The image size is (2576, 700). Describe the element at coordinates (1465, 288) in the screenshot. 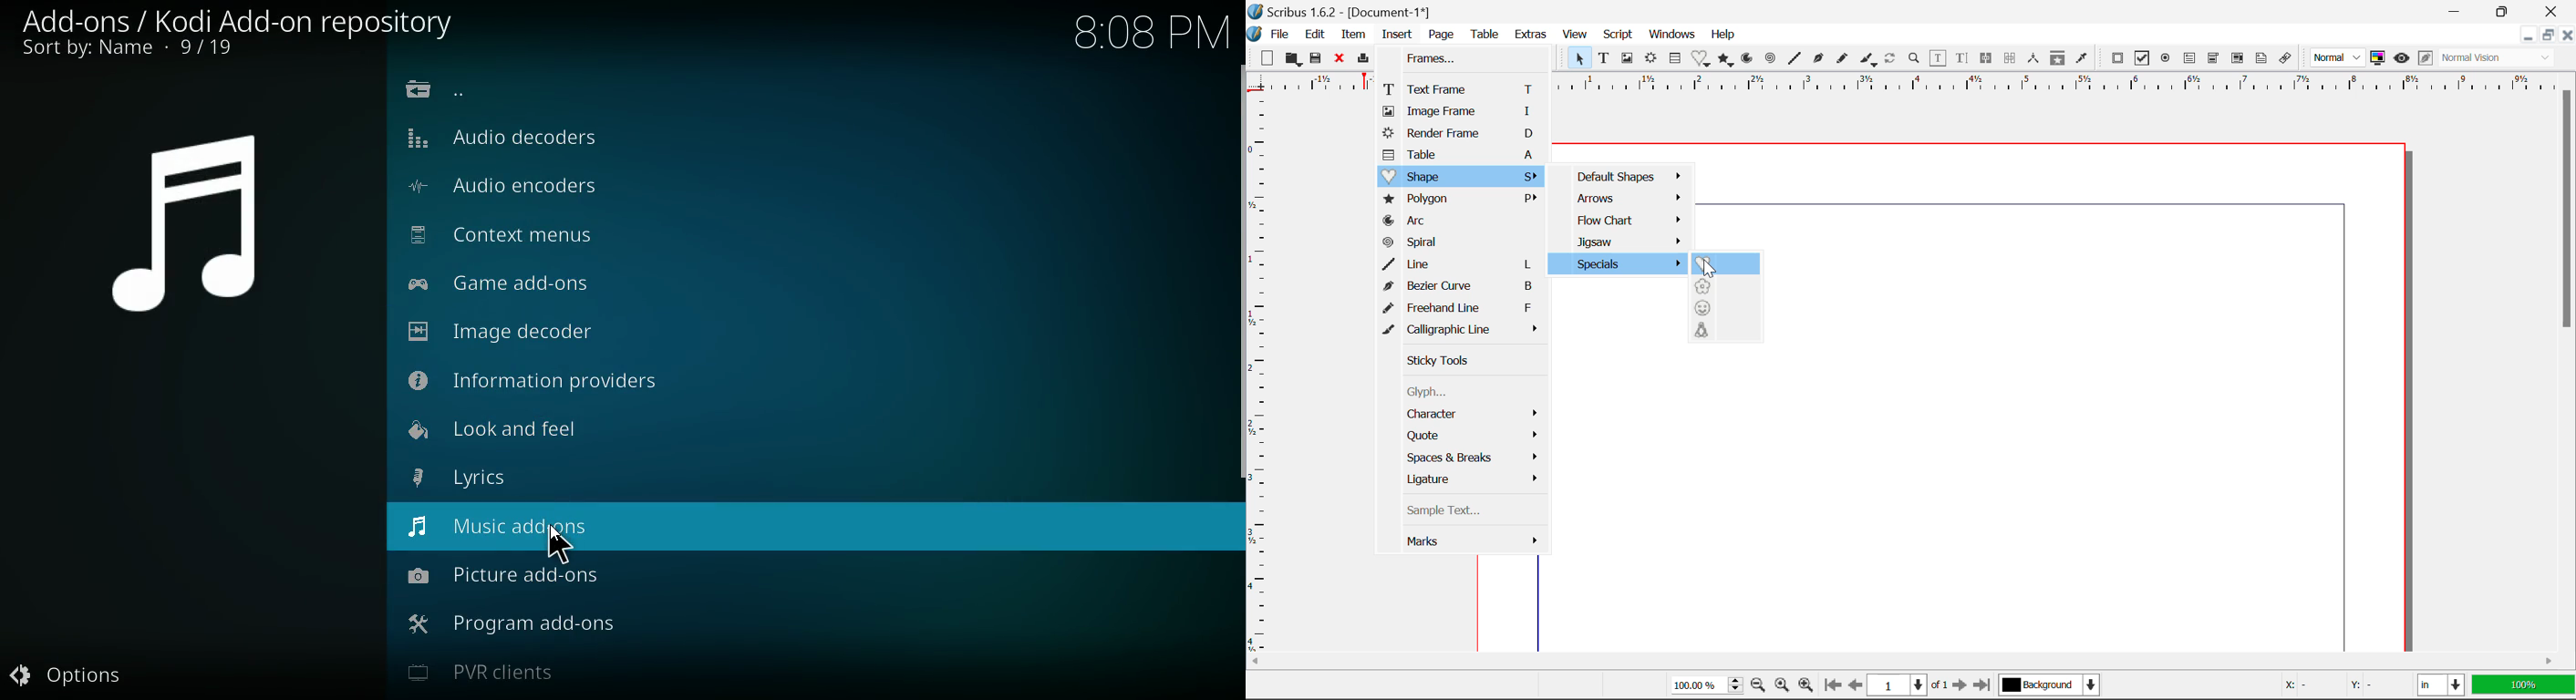

I see `Bezier Curve` at that location.